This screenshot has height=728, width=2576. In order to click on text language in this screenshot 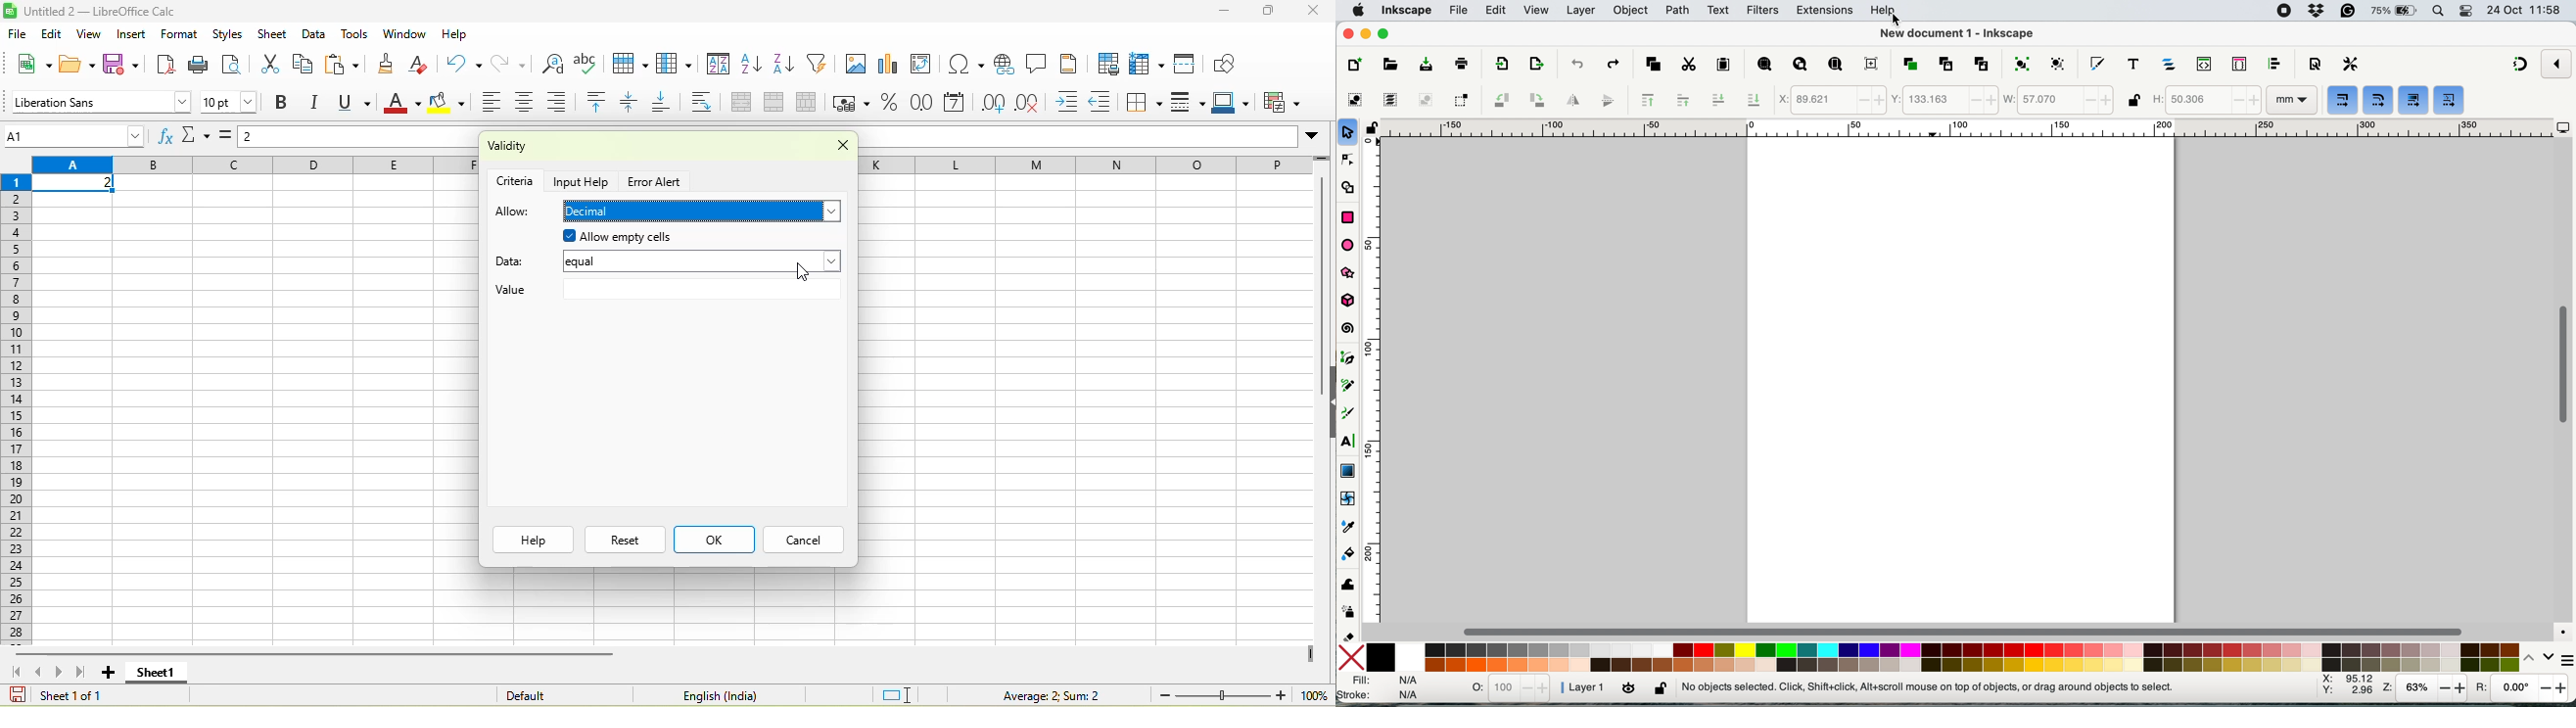, I will do `click(716, 695)`.